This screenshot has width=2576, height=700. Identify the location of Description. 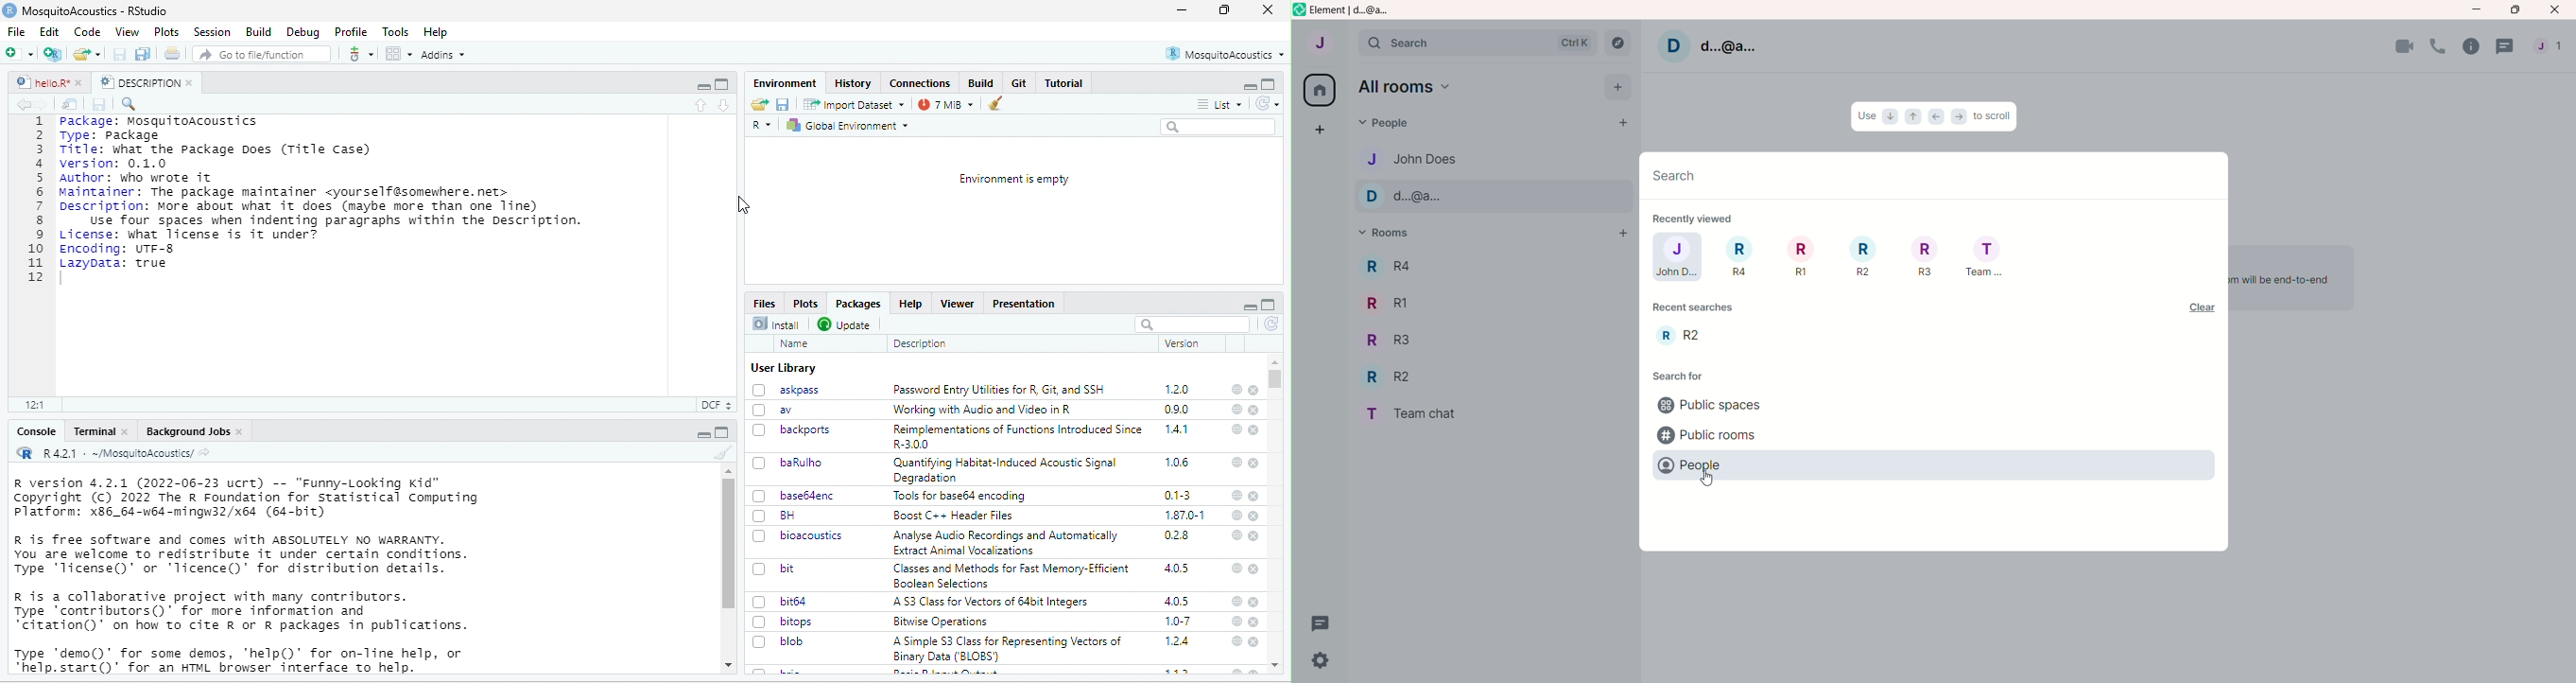
(920, 343).